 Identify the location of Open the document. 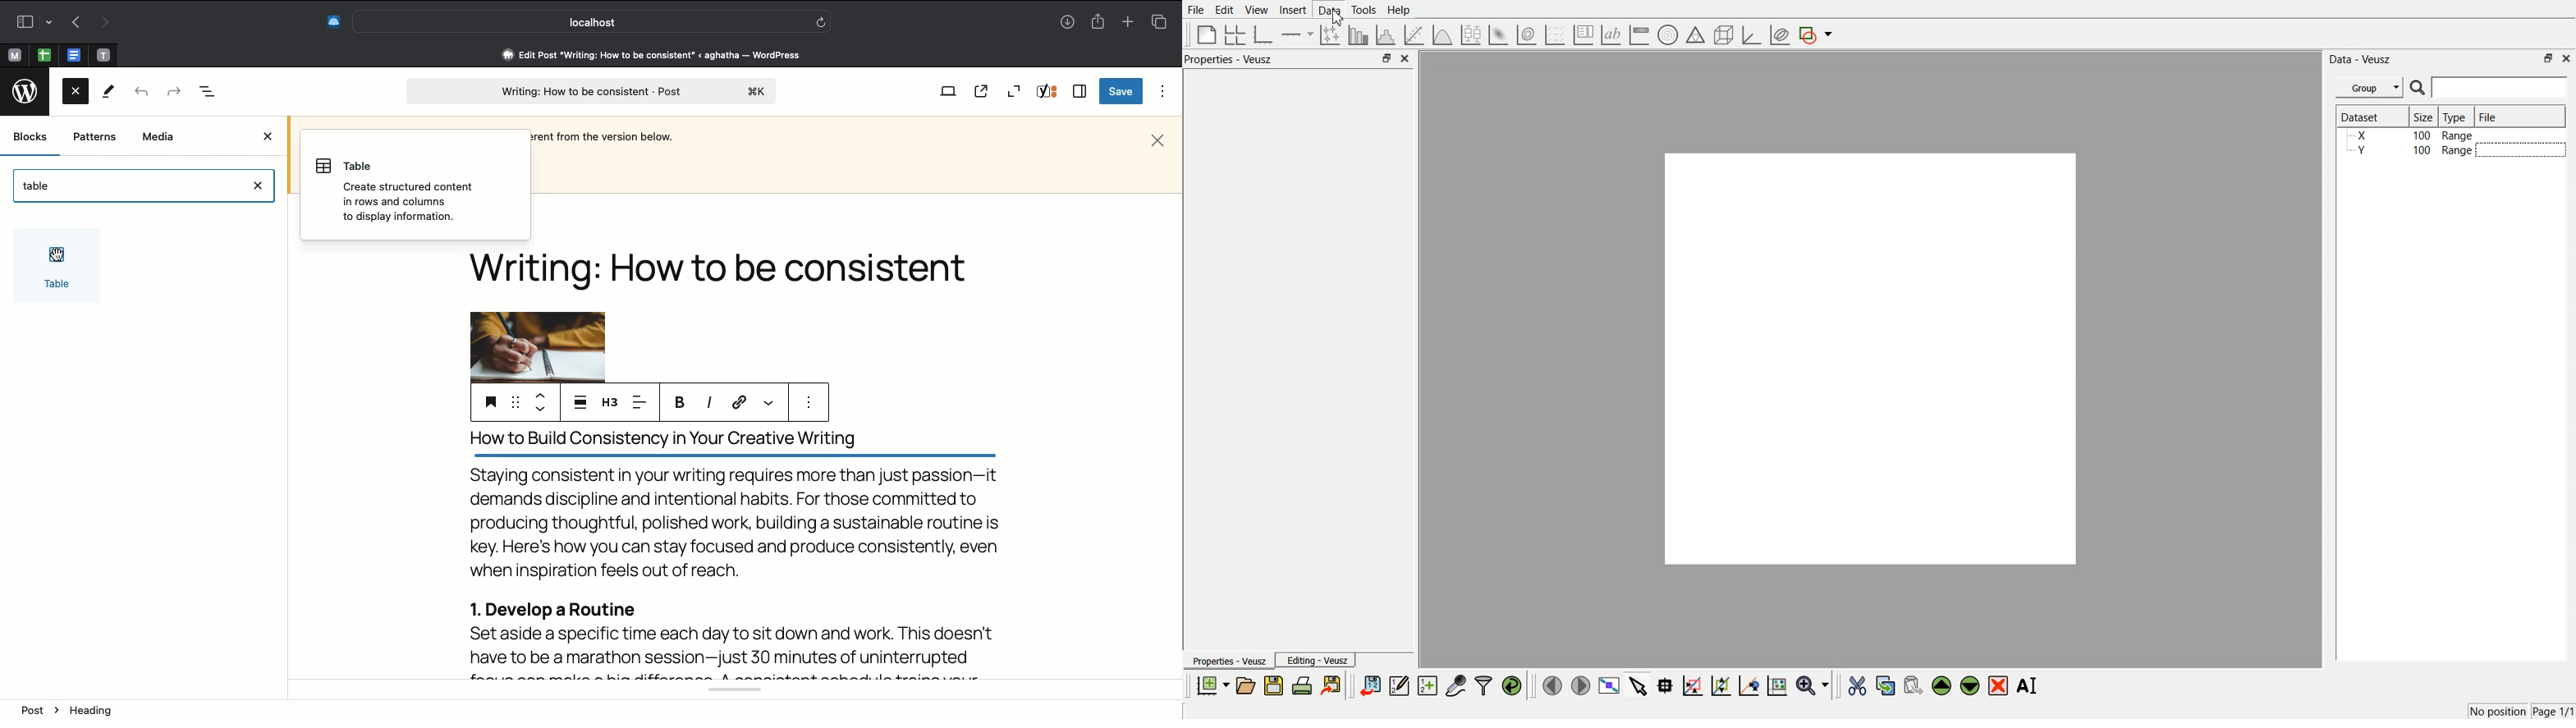
(1245, 686).